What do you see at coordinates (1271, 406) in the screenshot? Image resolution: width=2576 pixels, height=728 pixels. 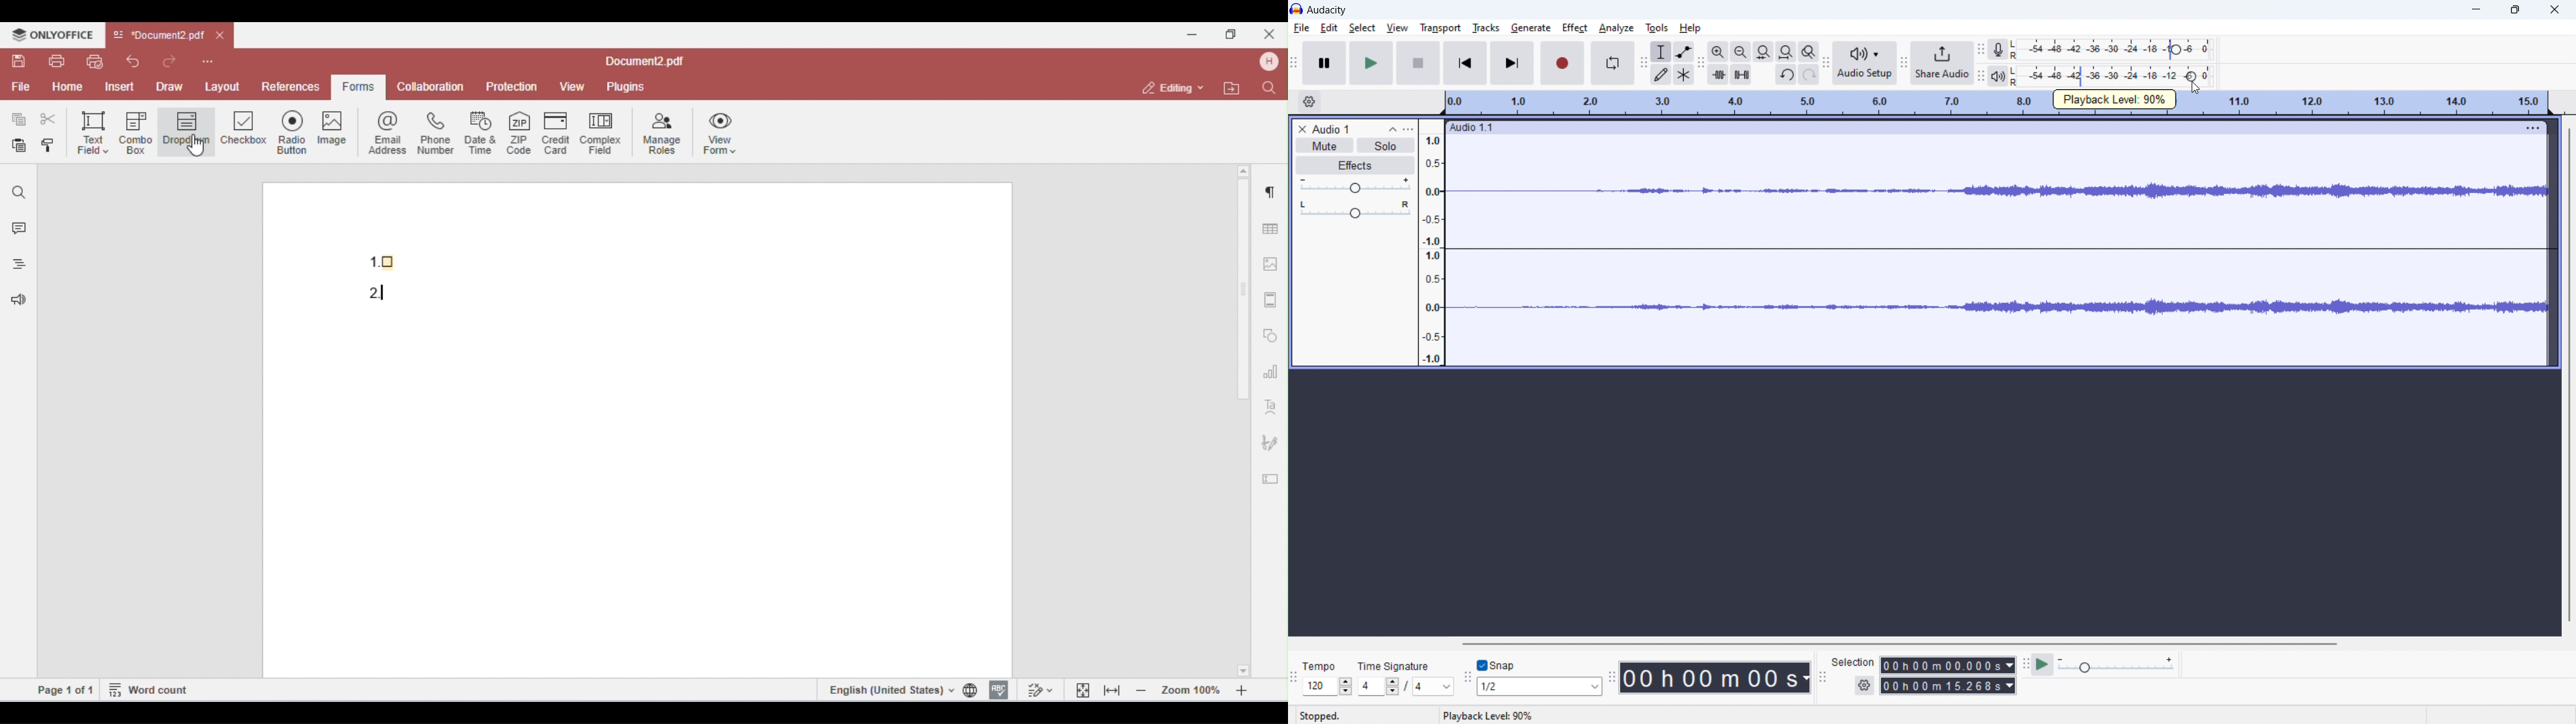 I see `text settings` at bounding box center [1271, 406].